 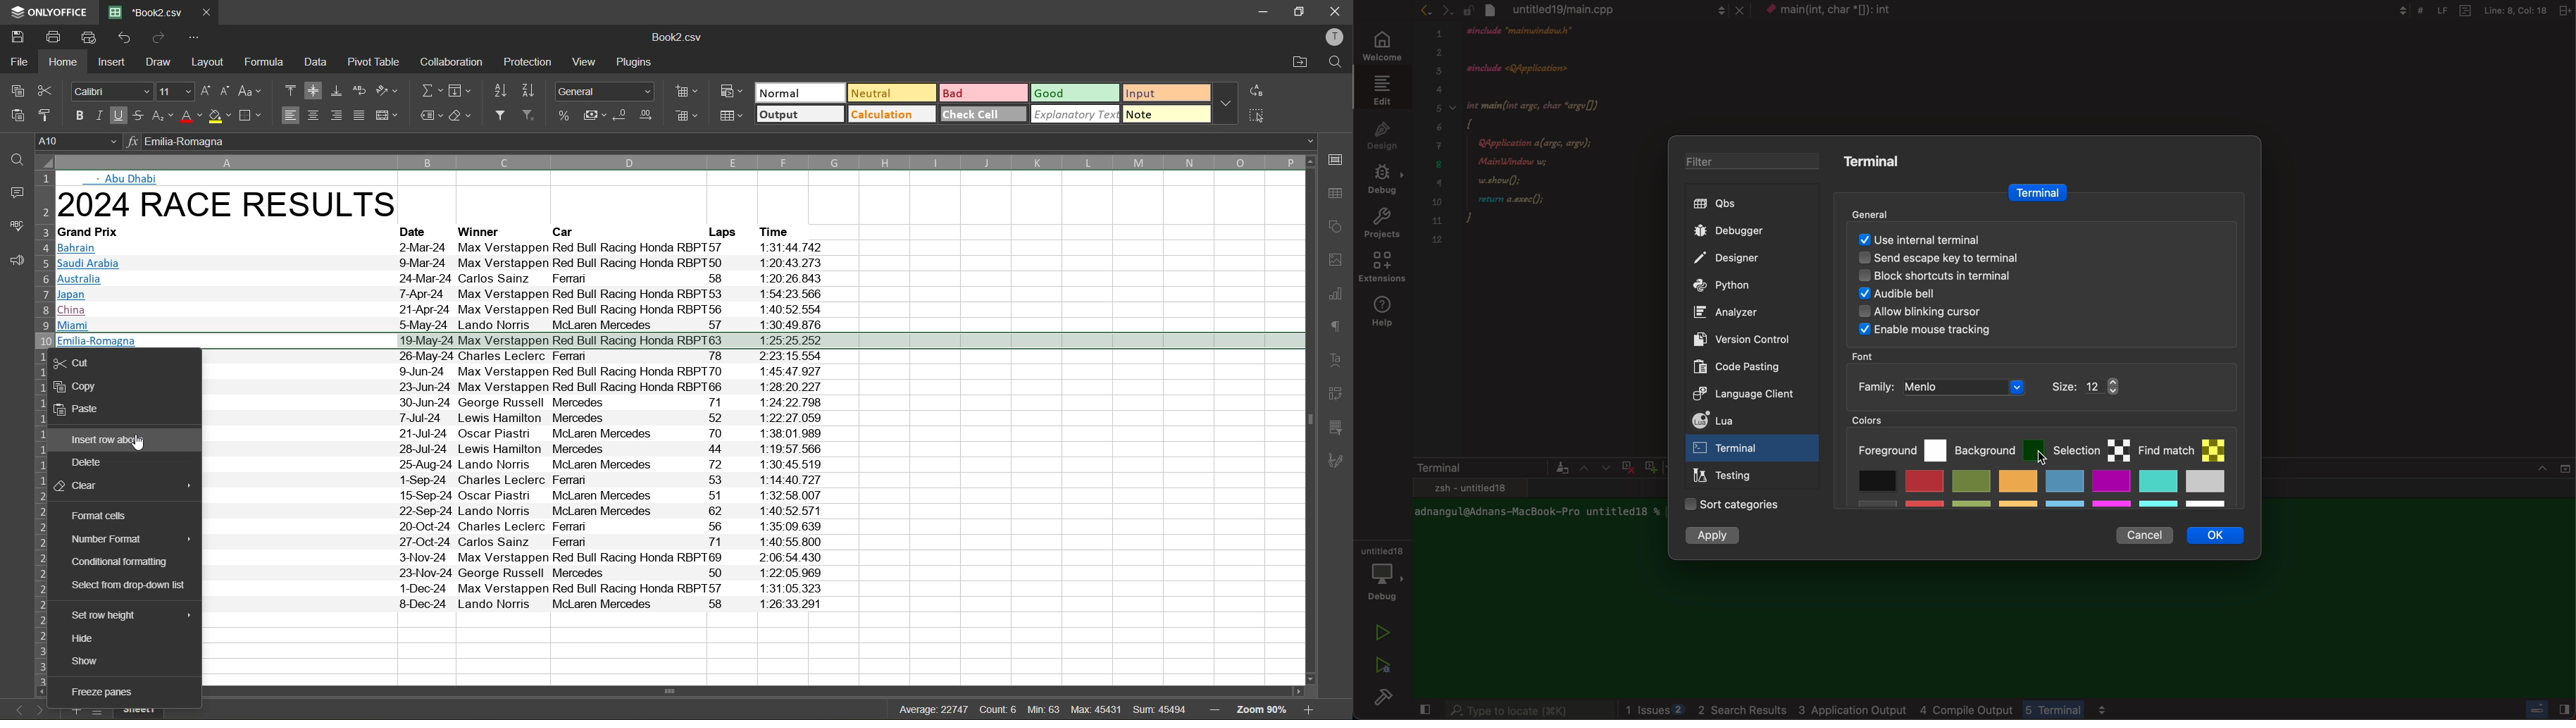 I want to click on font color, so click(x=192, y=117).